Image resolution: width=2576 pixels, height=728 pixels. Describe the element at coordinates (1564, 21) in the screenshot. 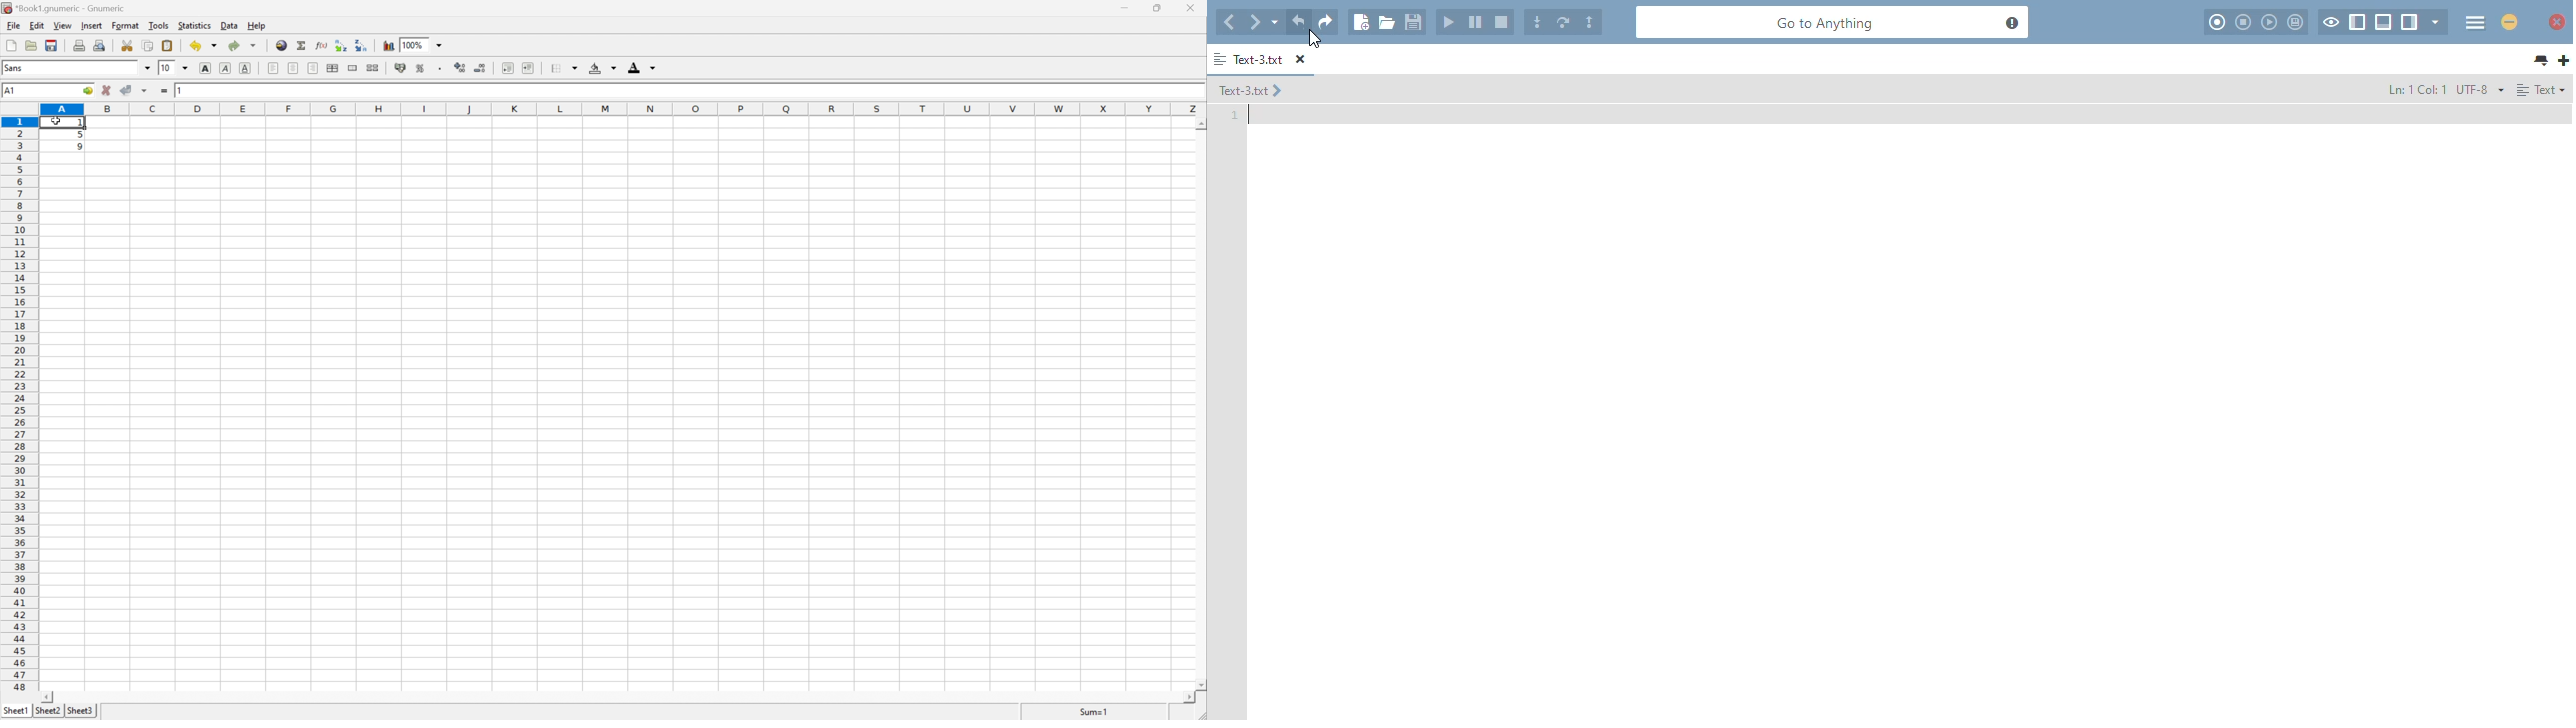

I see `step over any code on the current line` at that location.